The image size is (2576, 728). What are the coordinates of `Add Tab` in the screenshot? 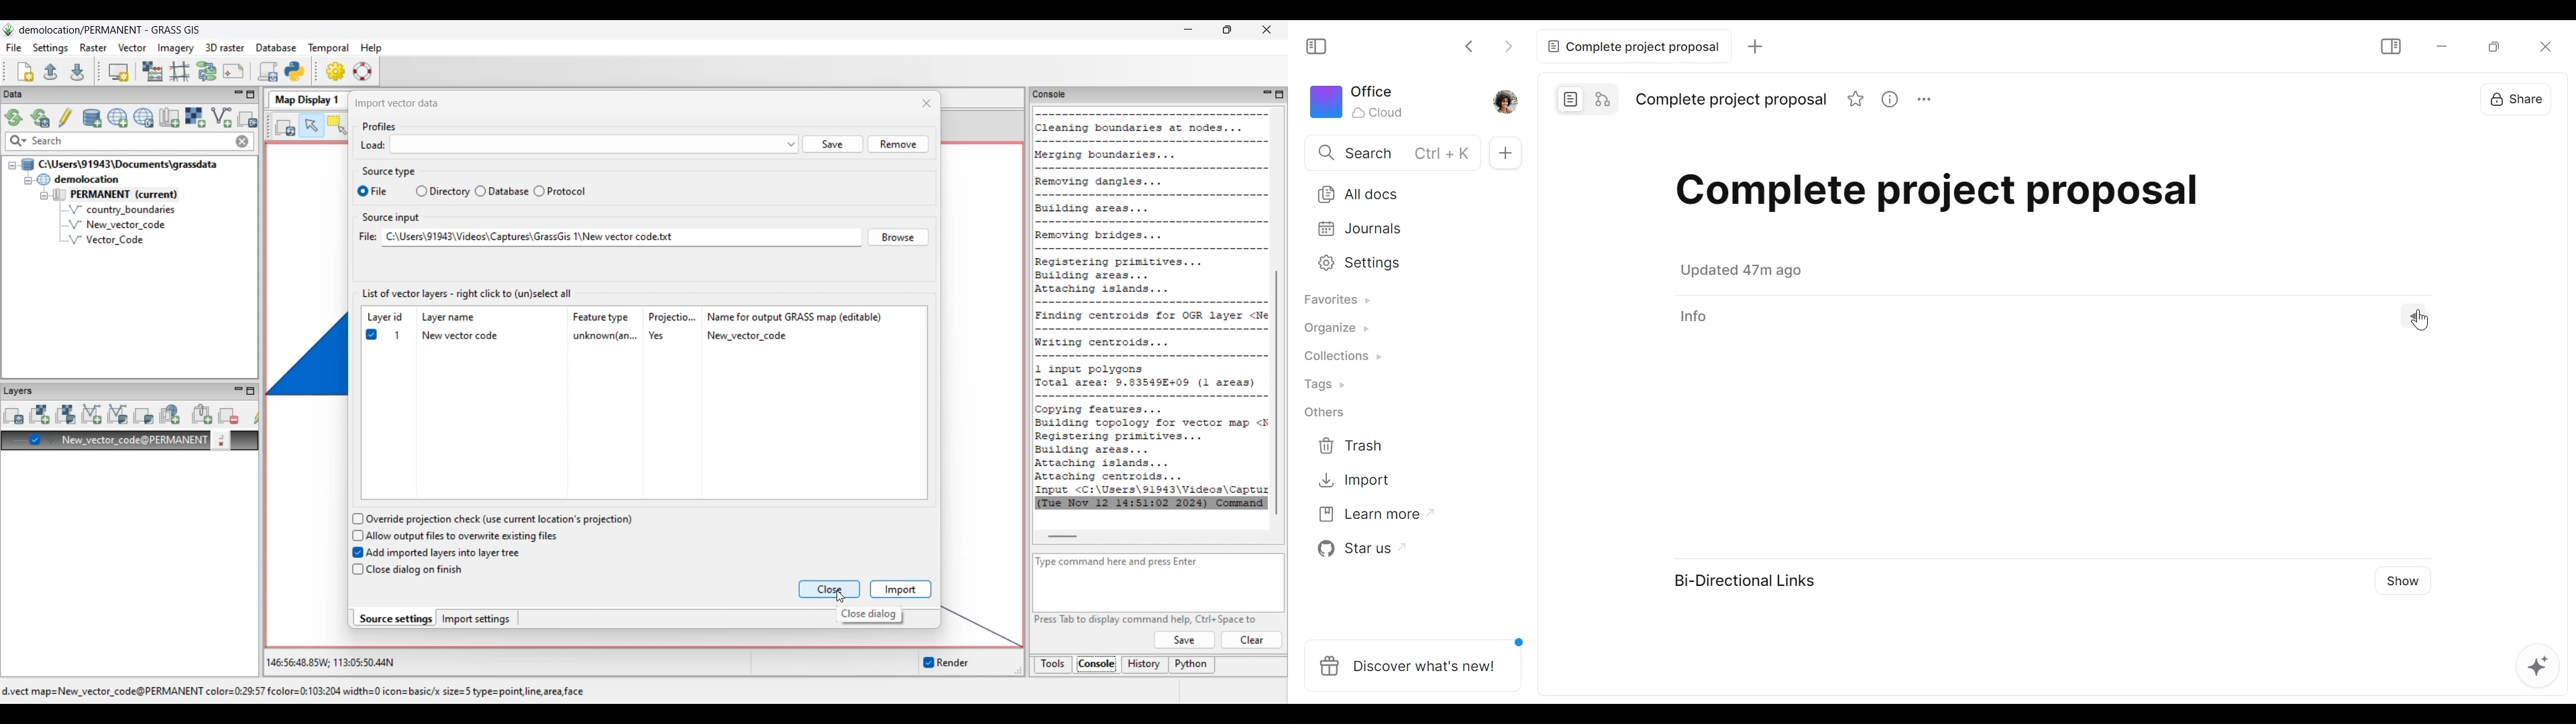 It's located at (1506, 152).